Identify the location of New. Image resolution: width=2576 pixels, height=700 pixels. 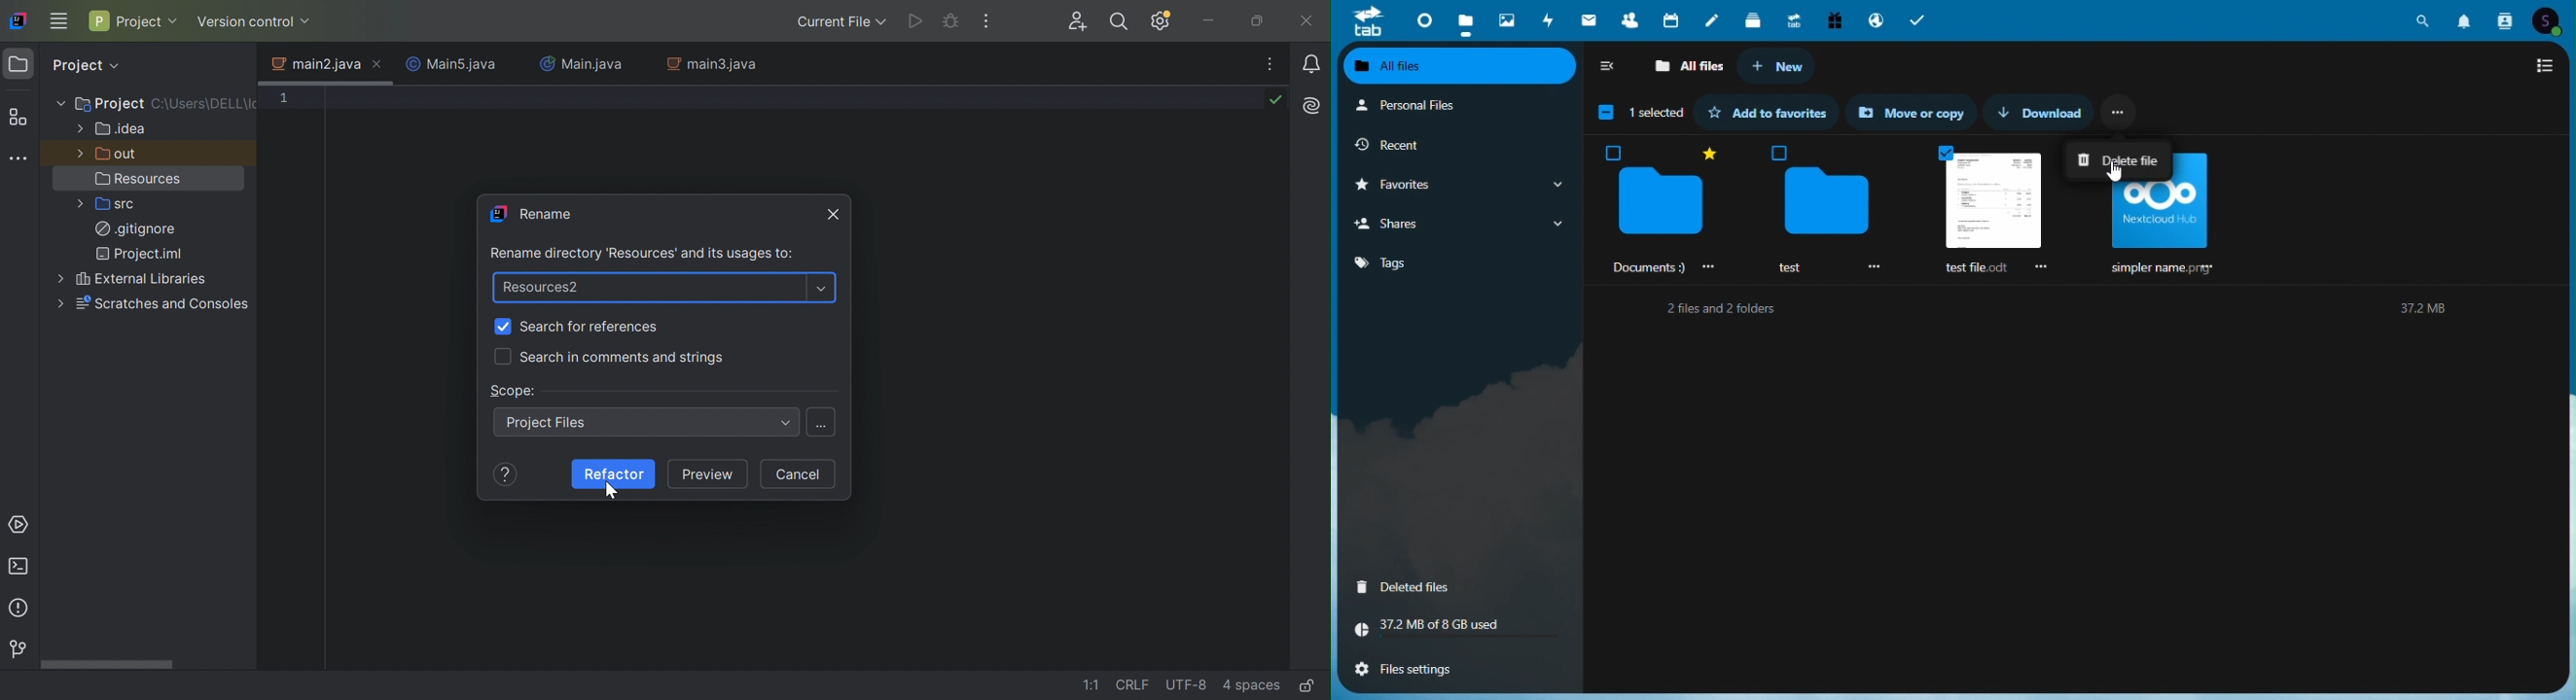
(1783, 64).